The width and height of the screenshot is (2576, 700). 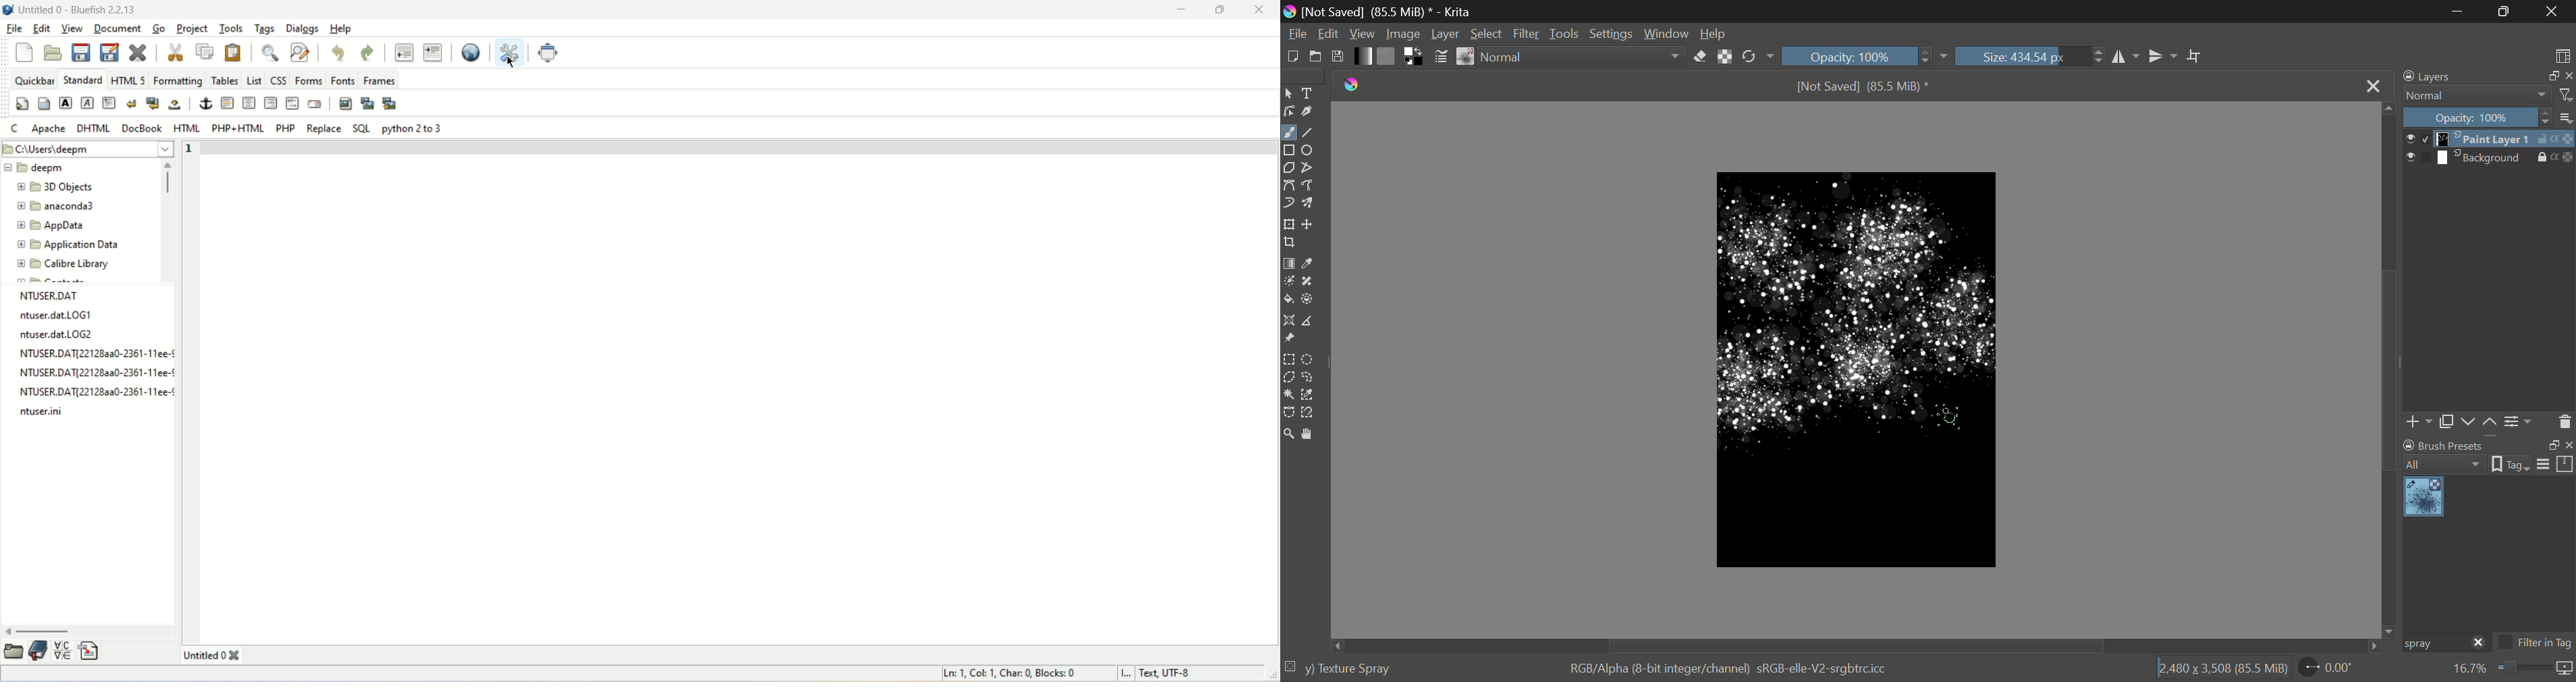 I want to click on Rotate, so click(x=1759, y=57).